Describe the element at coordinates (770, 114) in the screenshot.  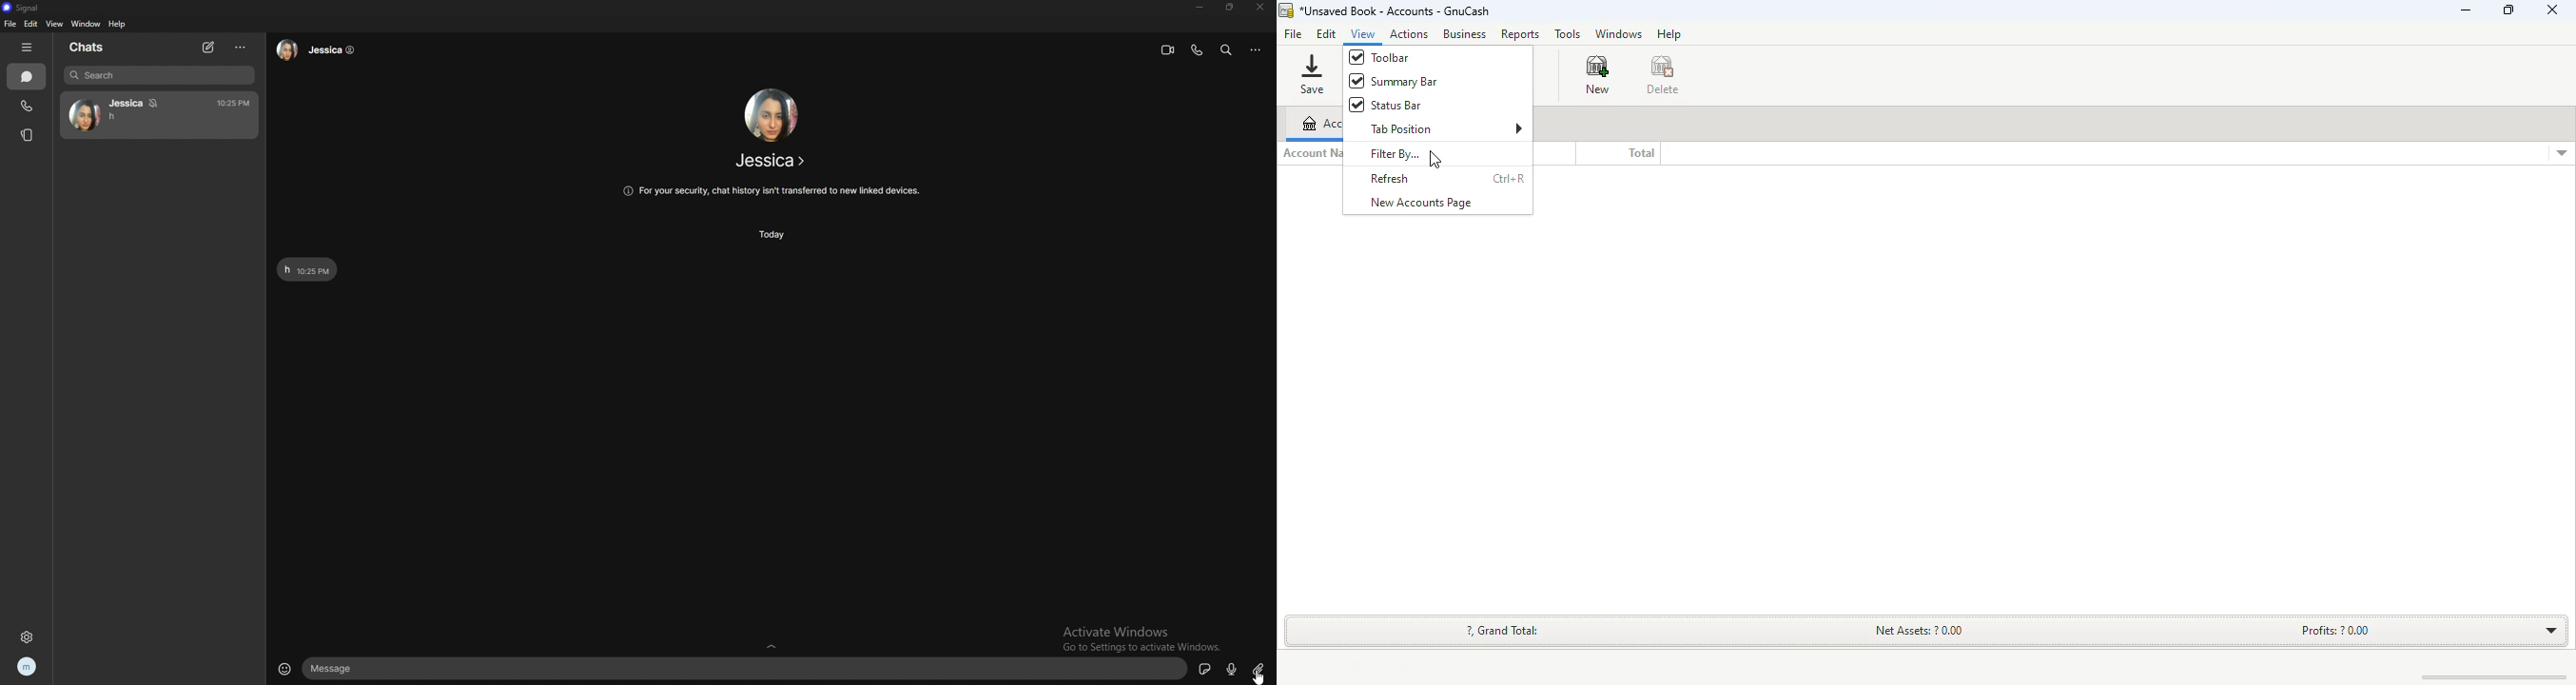
I see `contact photo` at that location.